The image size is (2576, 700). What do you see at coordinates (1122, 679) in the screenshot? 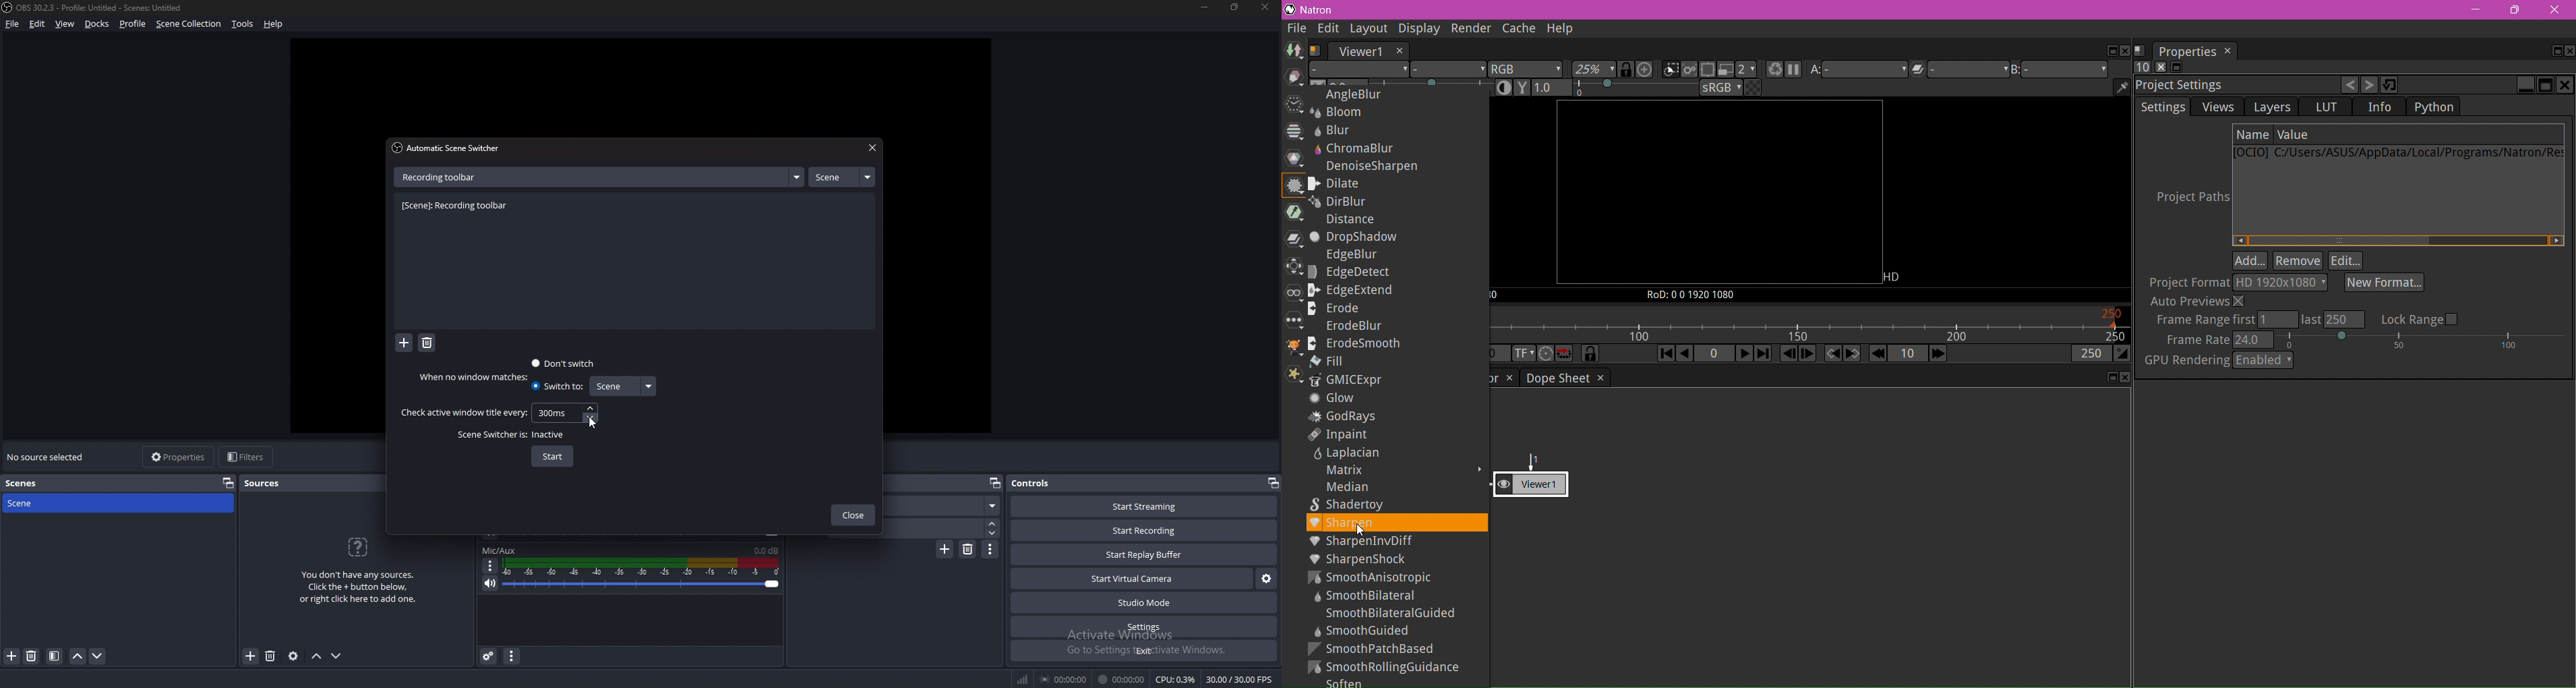
I see `recording duration` at bounding box center [1122, 679].